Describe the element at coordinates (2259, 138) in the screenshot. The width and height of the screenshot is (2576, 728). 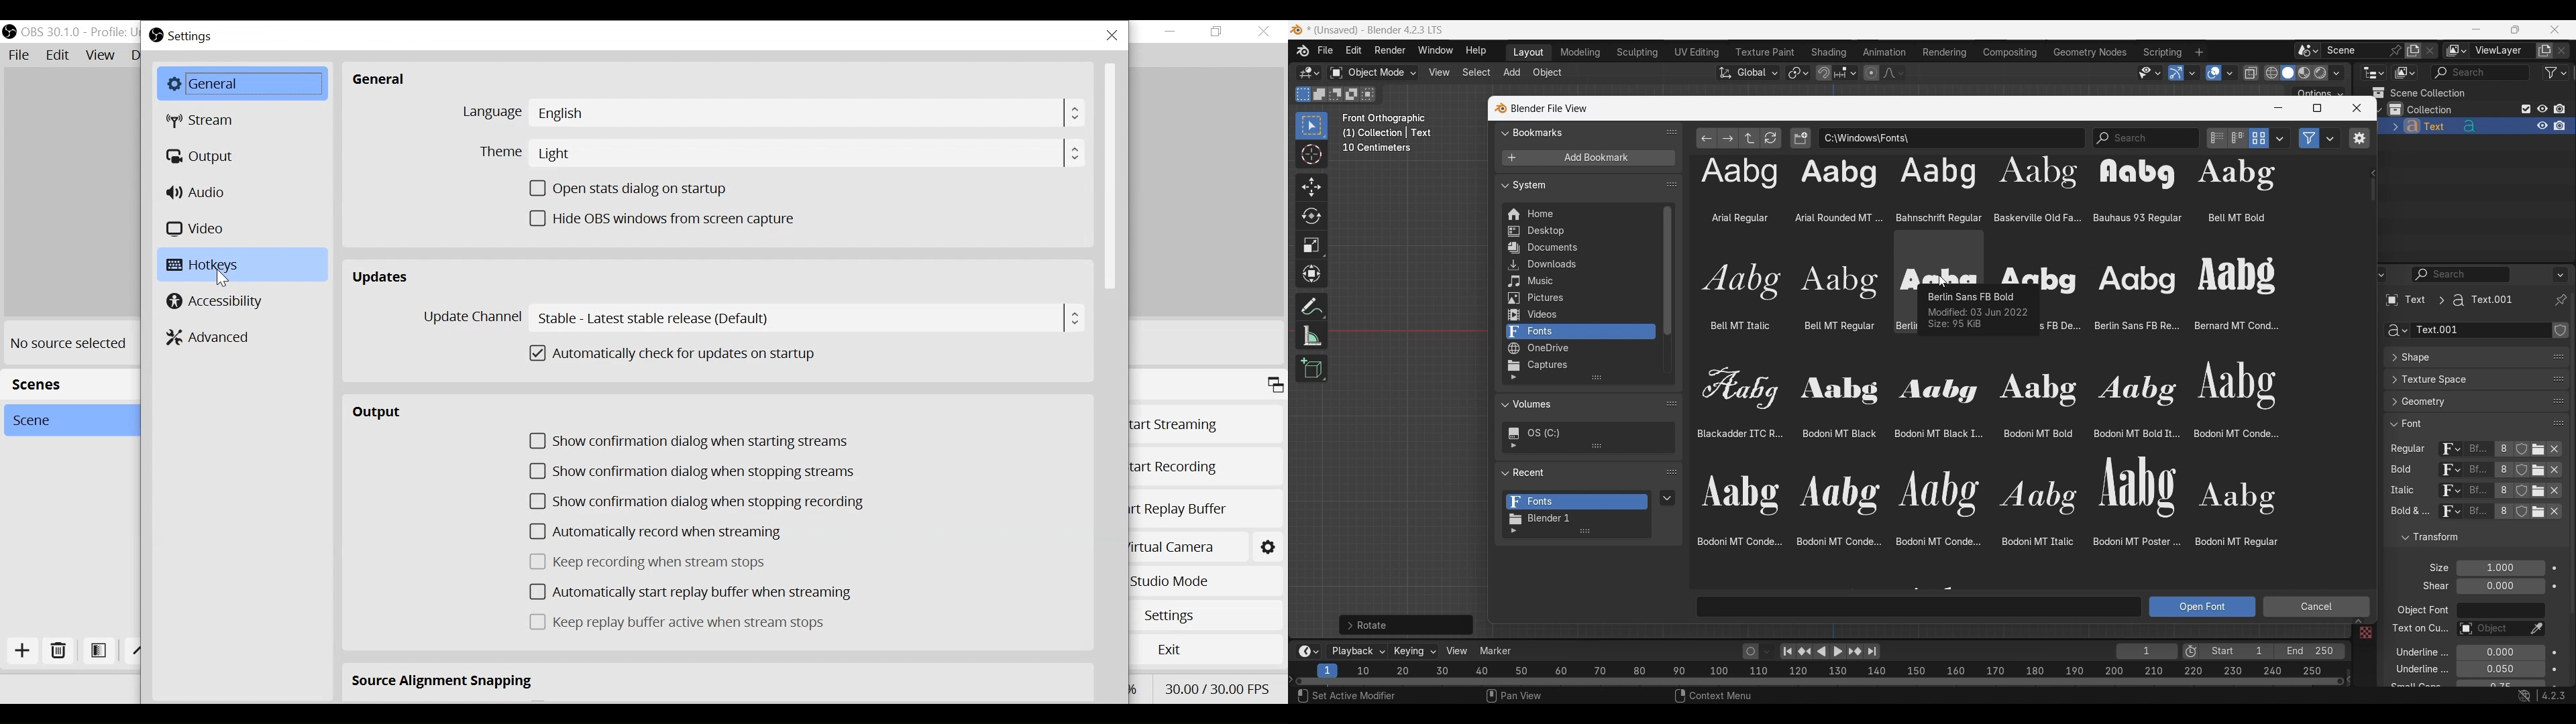
I see `Display mode` at that location.